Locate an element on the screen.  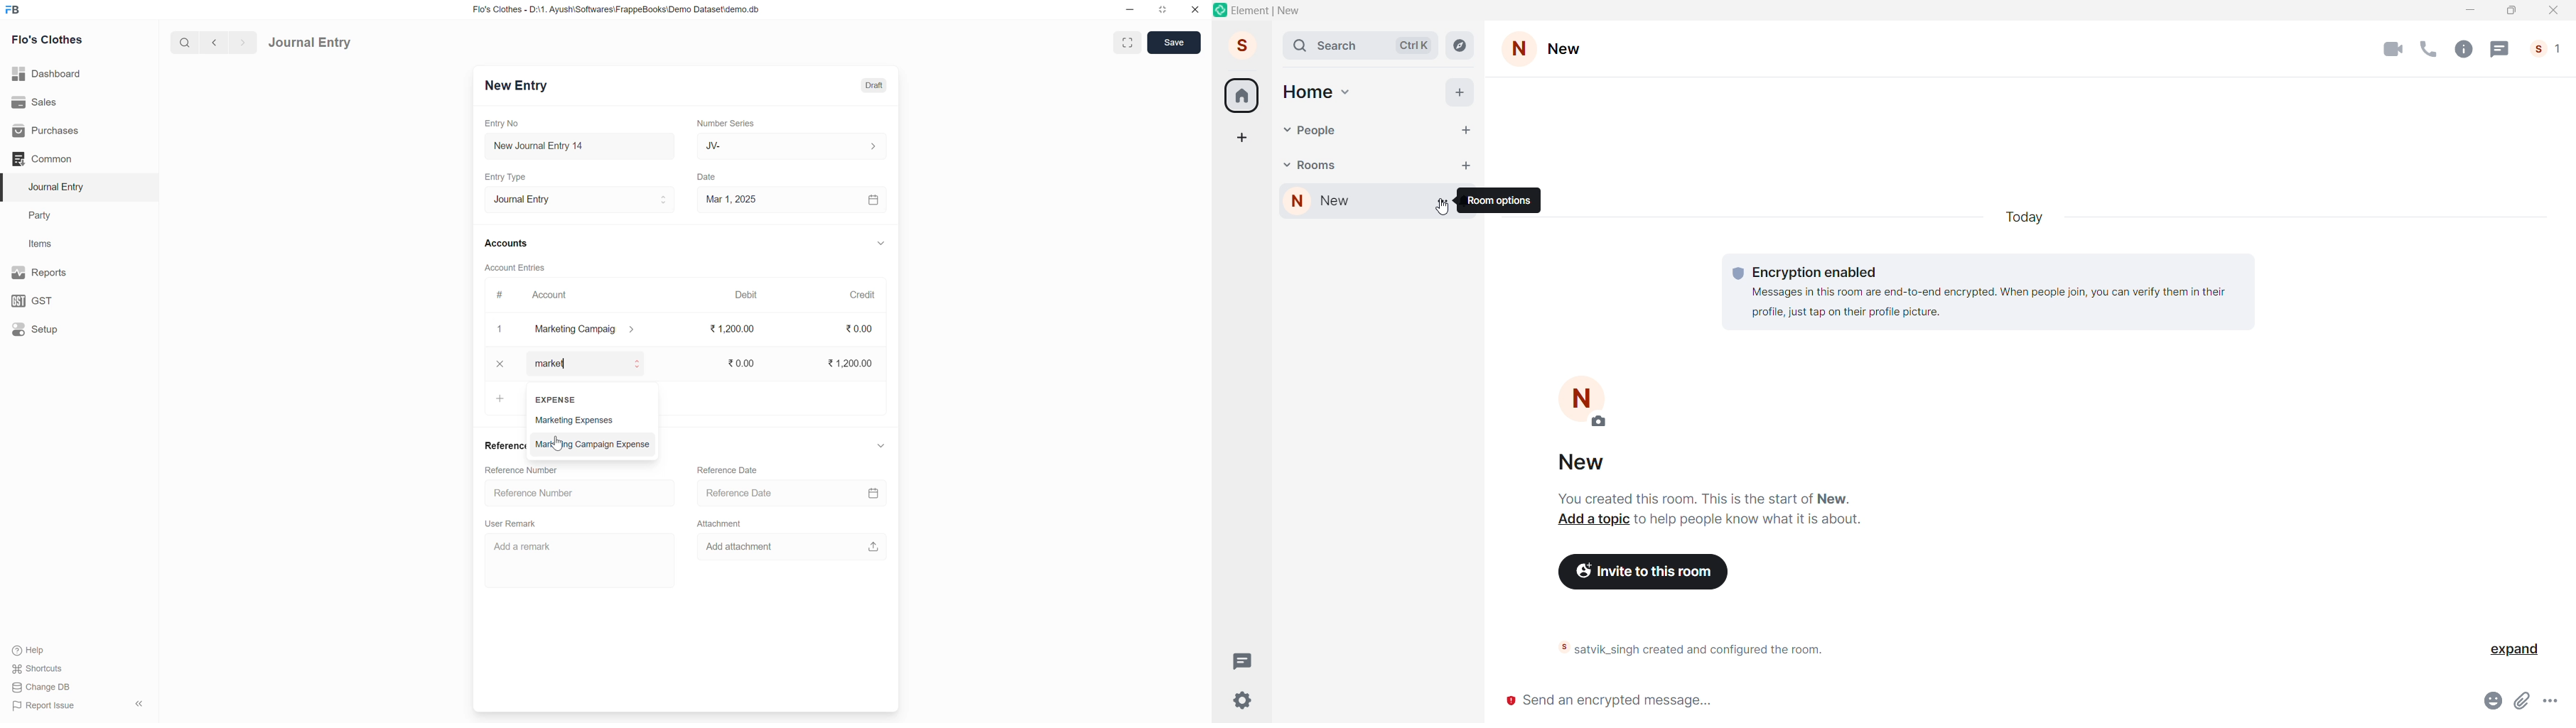
Journal Entry is located at coordinates (580, 199).